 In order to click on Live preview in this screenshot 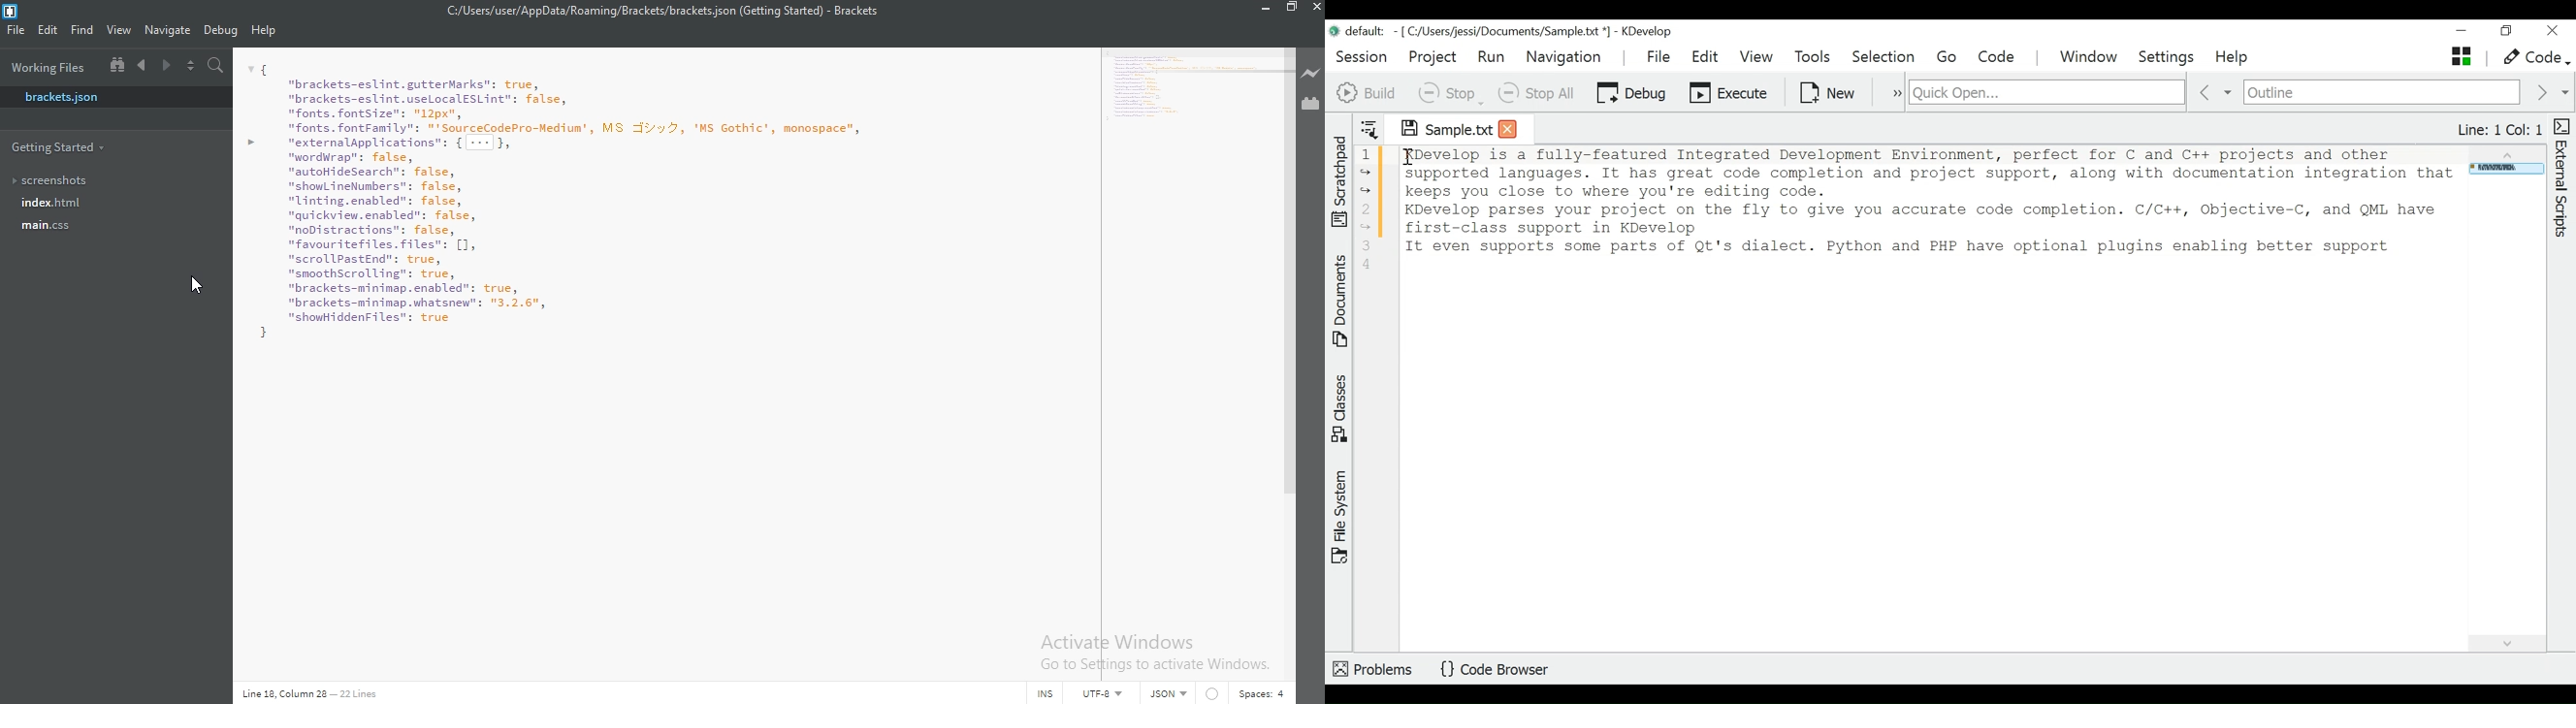, I will do `click(1312, 75)`.